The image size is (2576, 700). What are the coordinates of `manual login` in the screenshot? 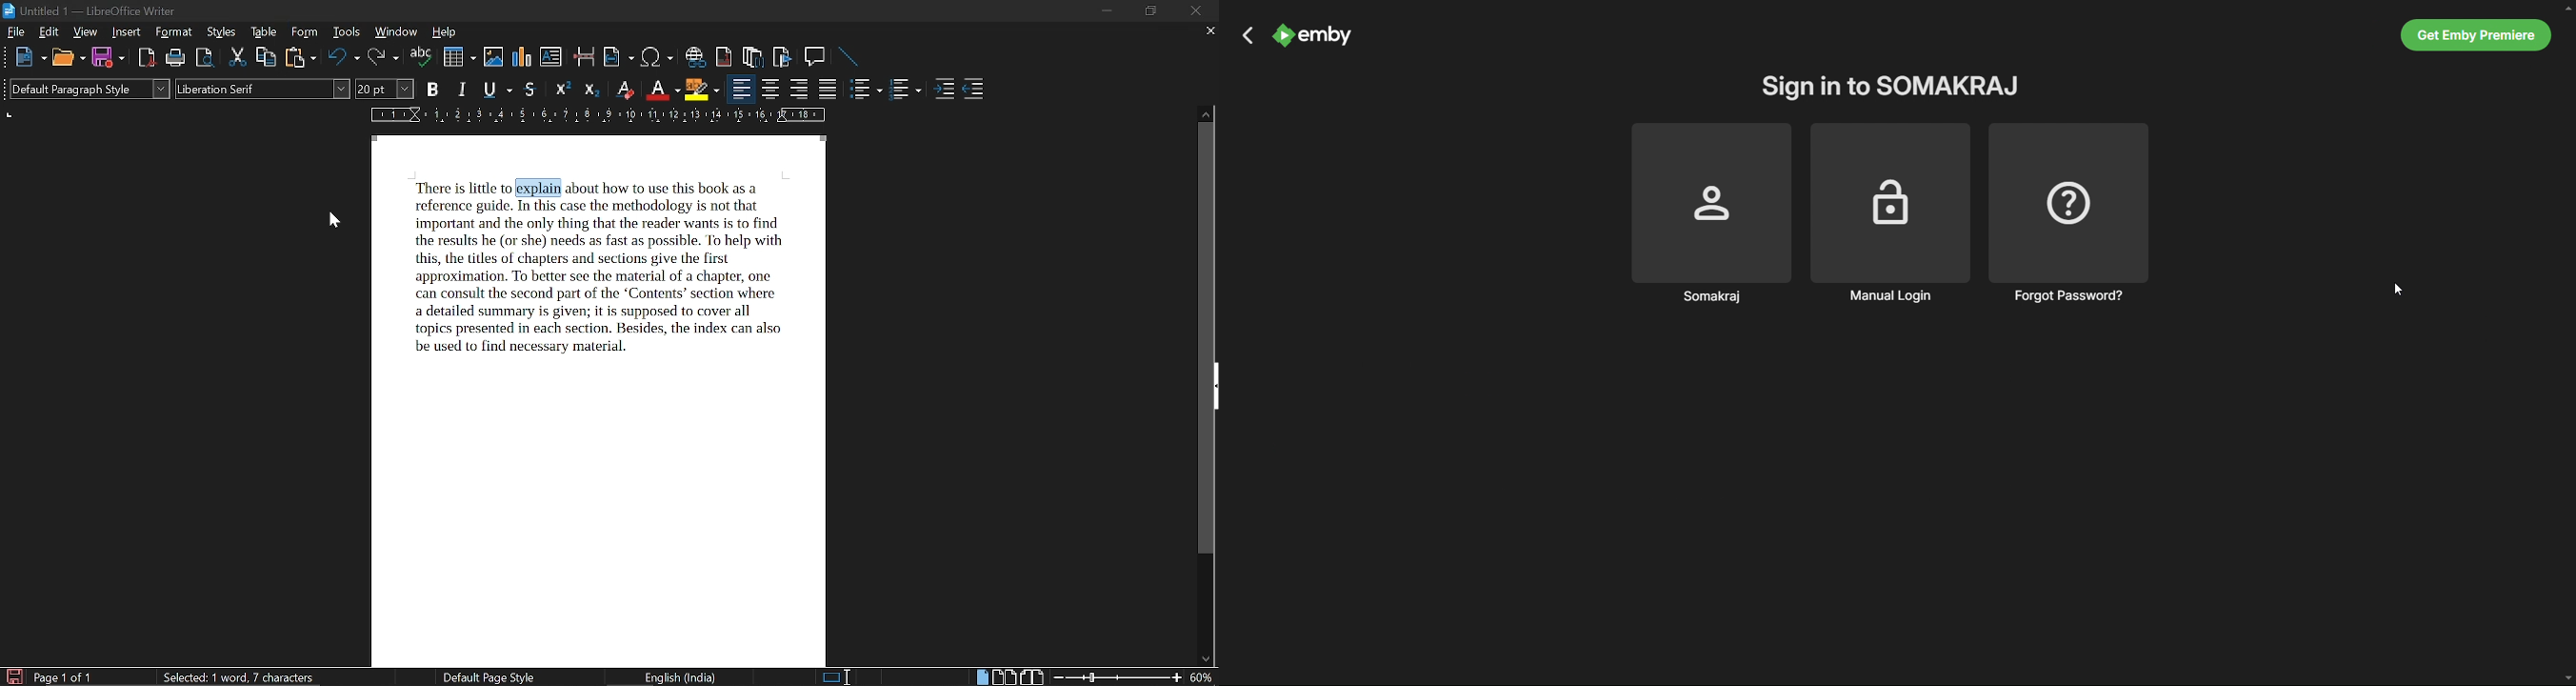 It's located at (1890, 214).